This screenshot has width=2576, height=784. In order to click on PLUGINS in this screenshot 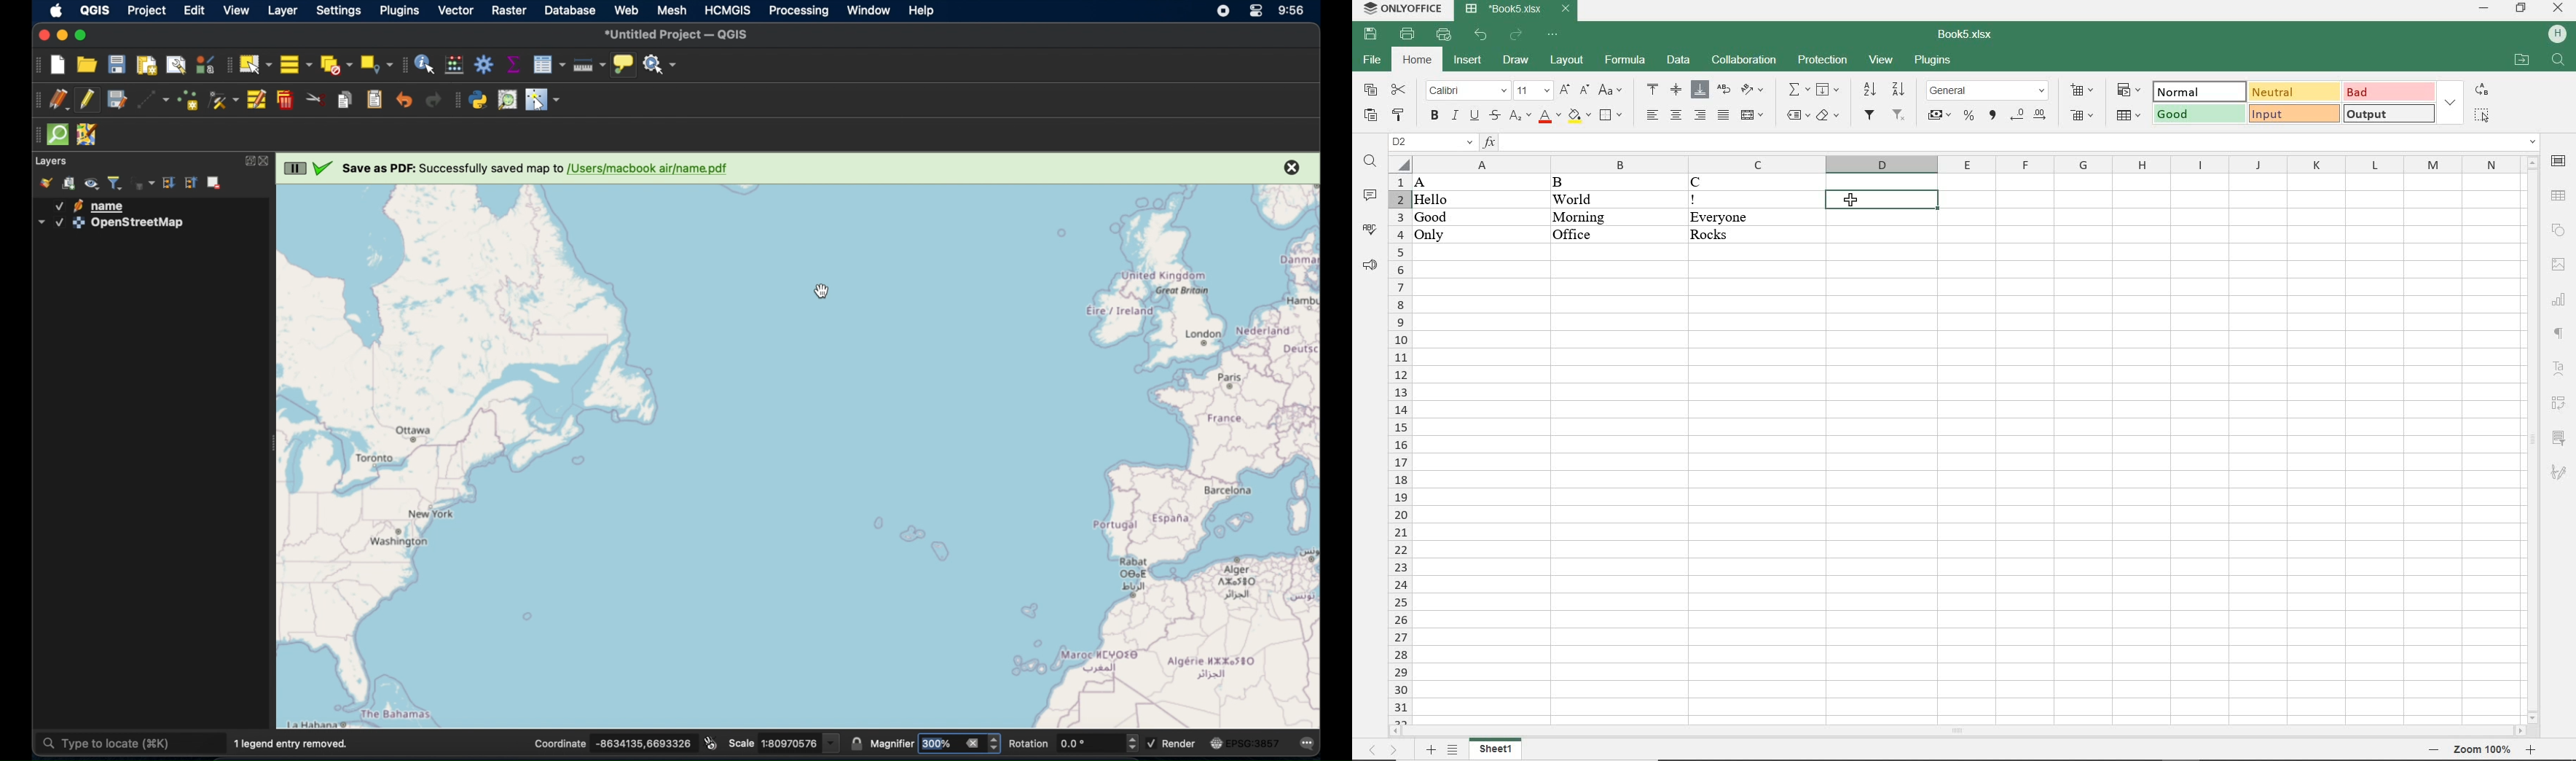, I will do `click(1932, 61)`.